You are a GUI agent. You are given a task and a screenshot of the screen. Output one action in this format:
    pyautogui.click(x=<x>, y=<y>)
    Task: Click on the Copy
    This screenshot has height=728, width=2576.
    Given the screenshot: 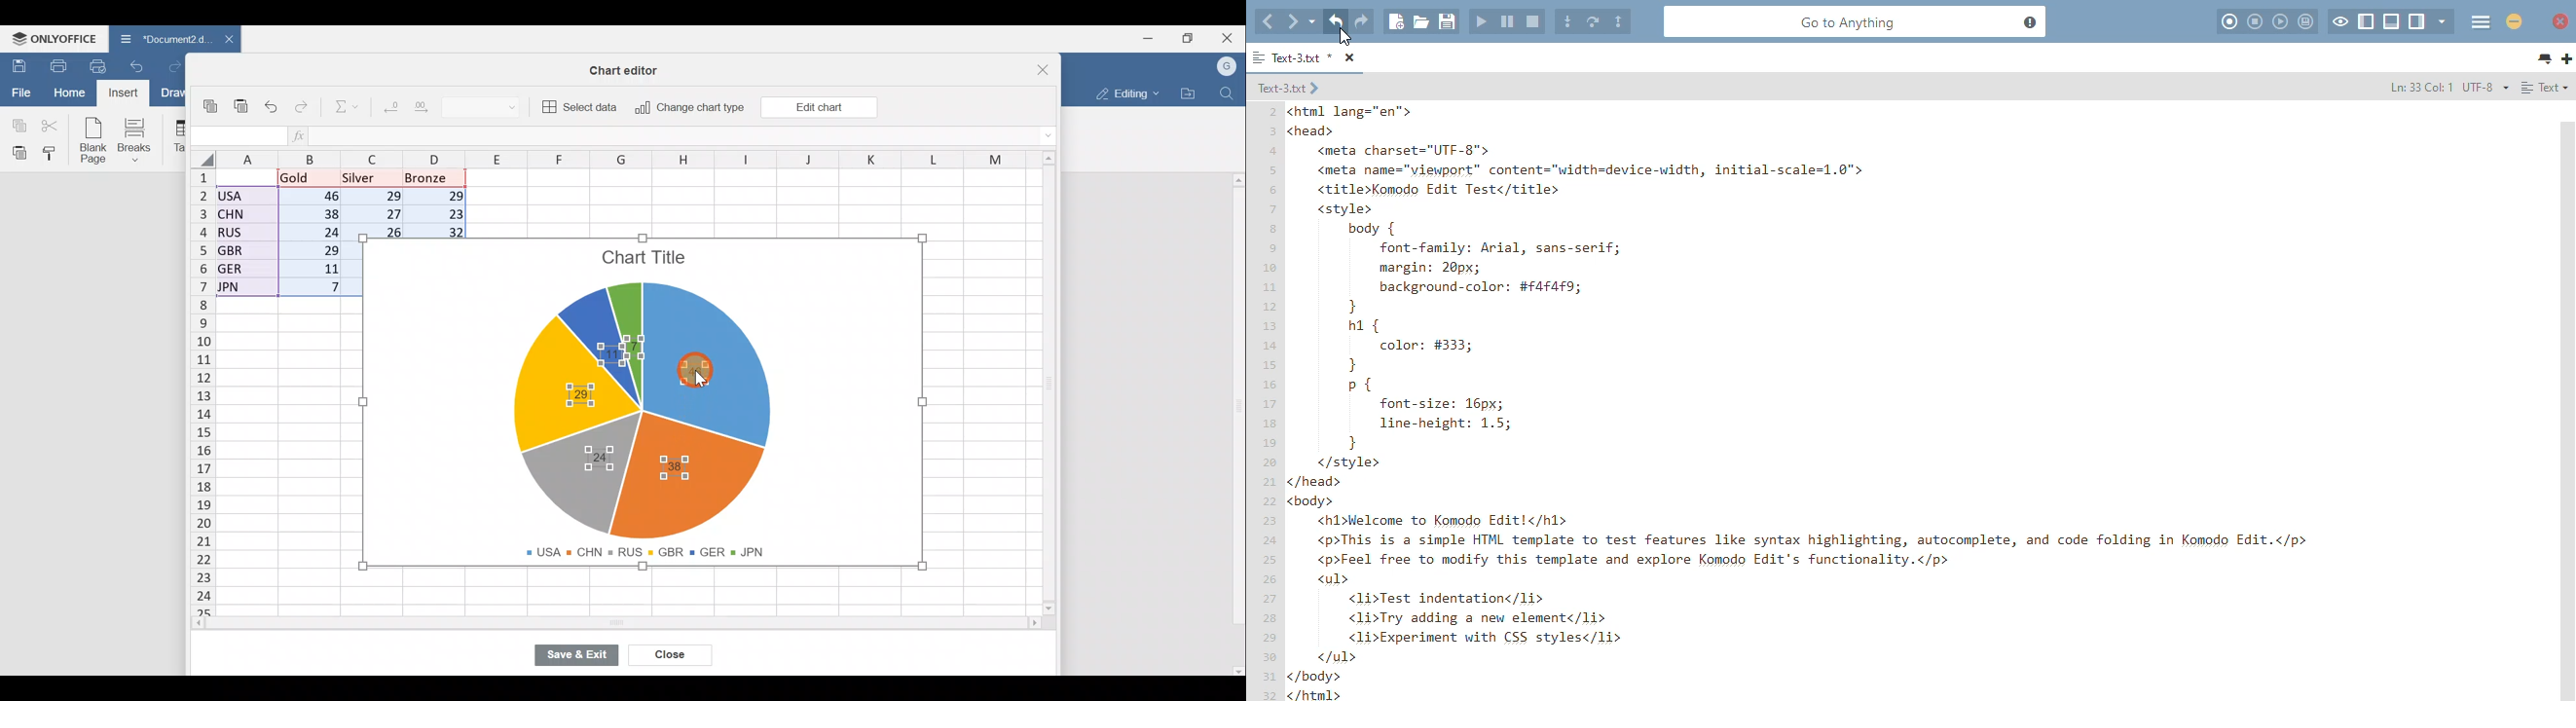 What is the action you would take?
    pyautogui.click(x=16, y=123)
    